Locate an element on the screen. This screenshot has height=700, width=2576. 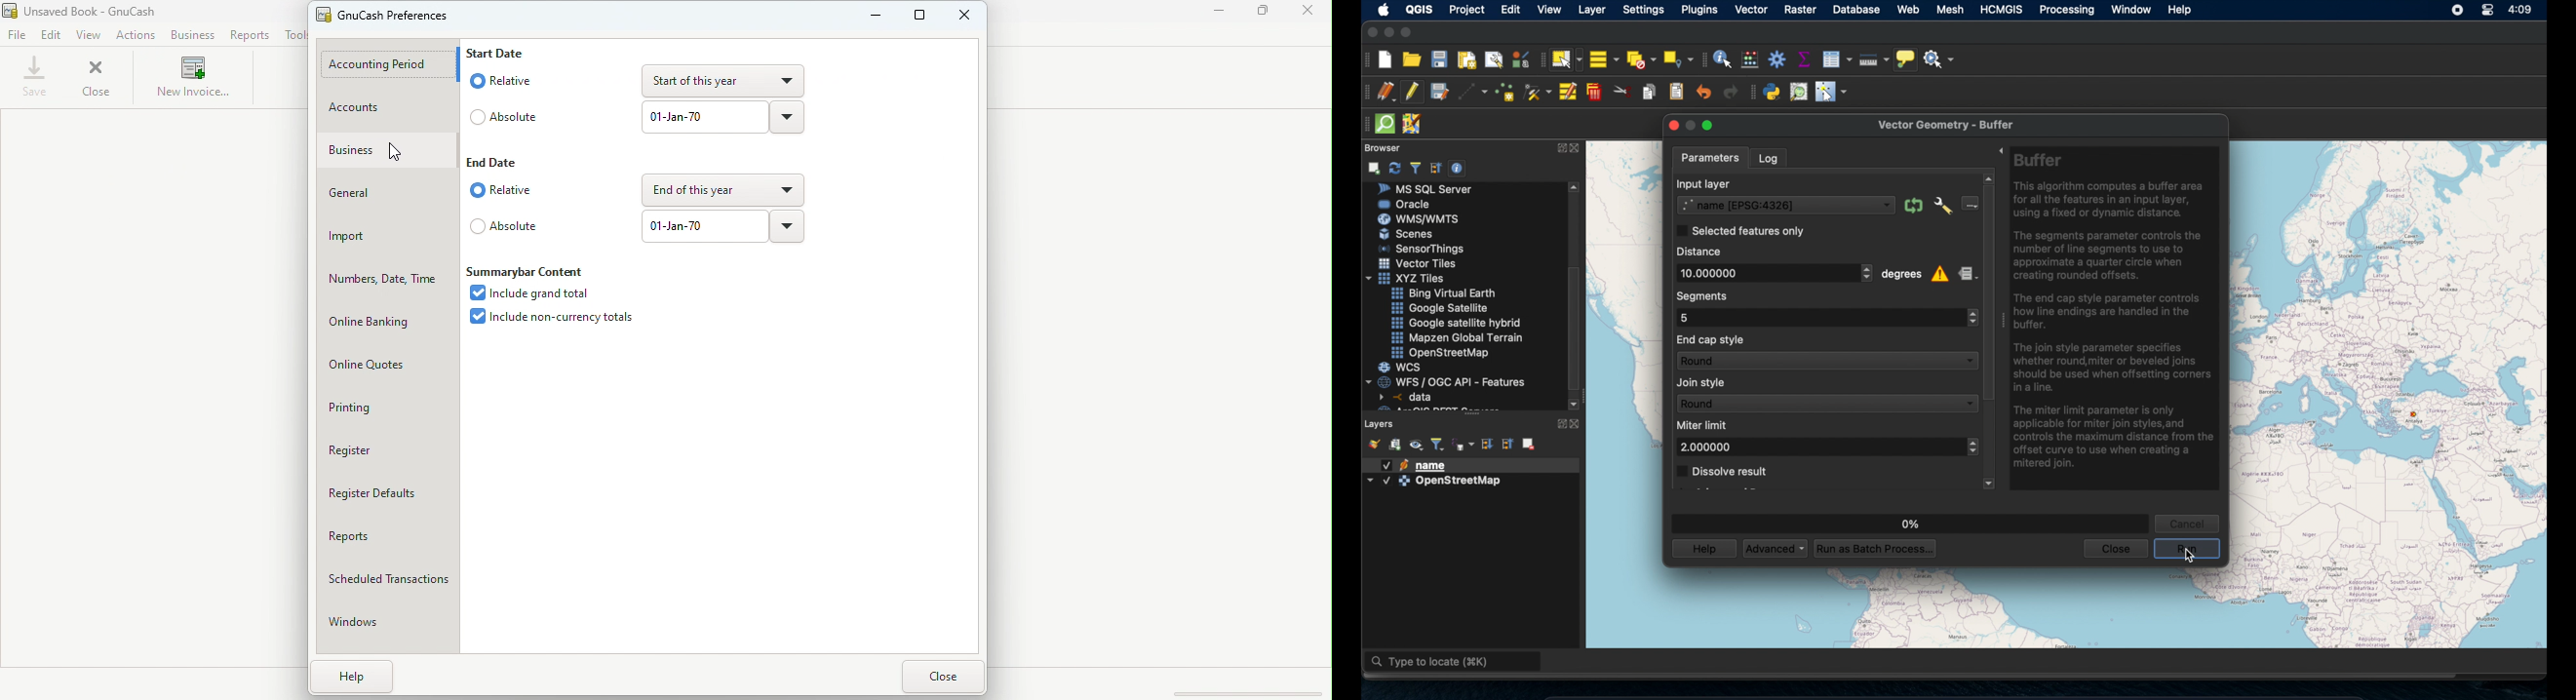
Include grand total is located at coordinates (528, 294).